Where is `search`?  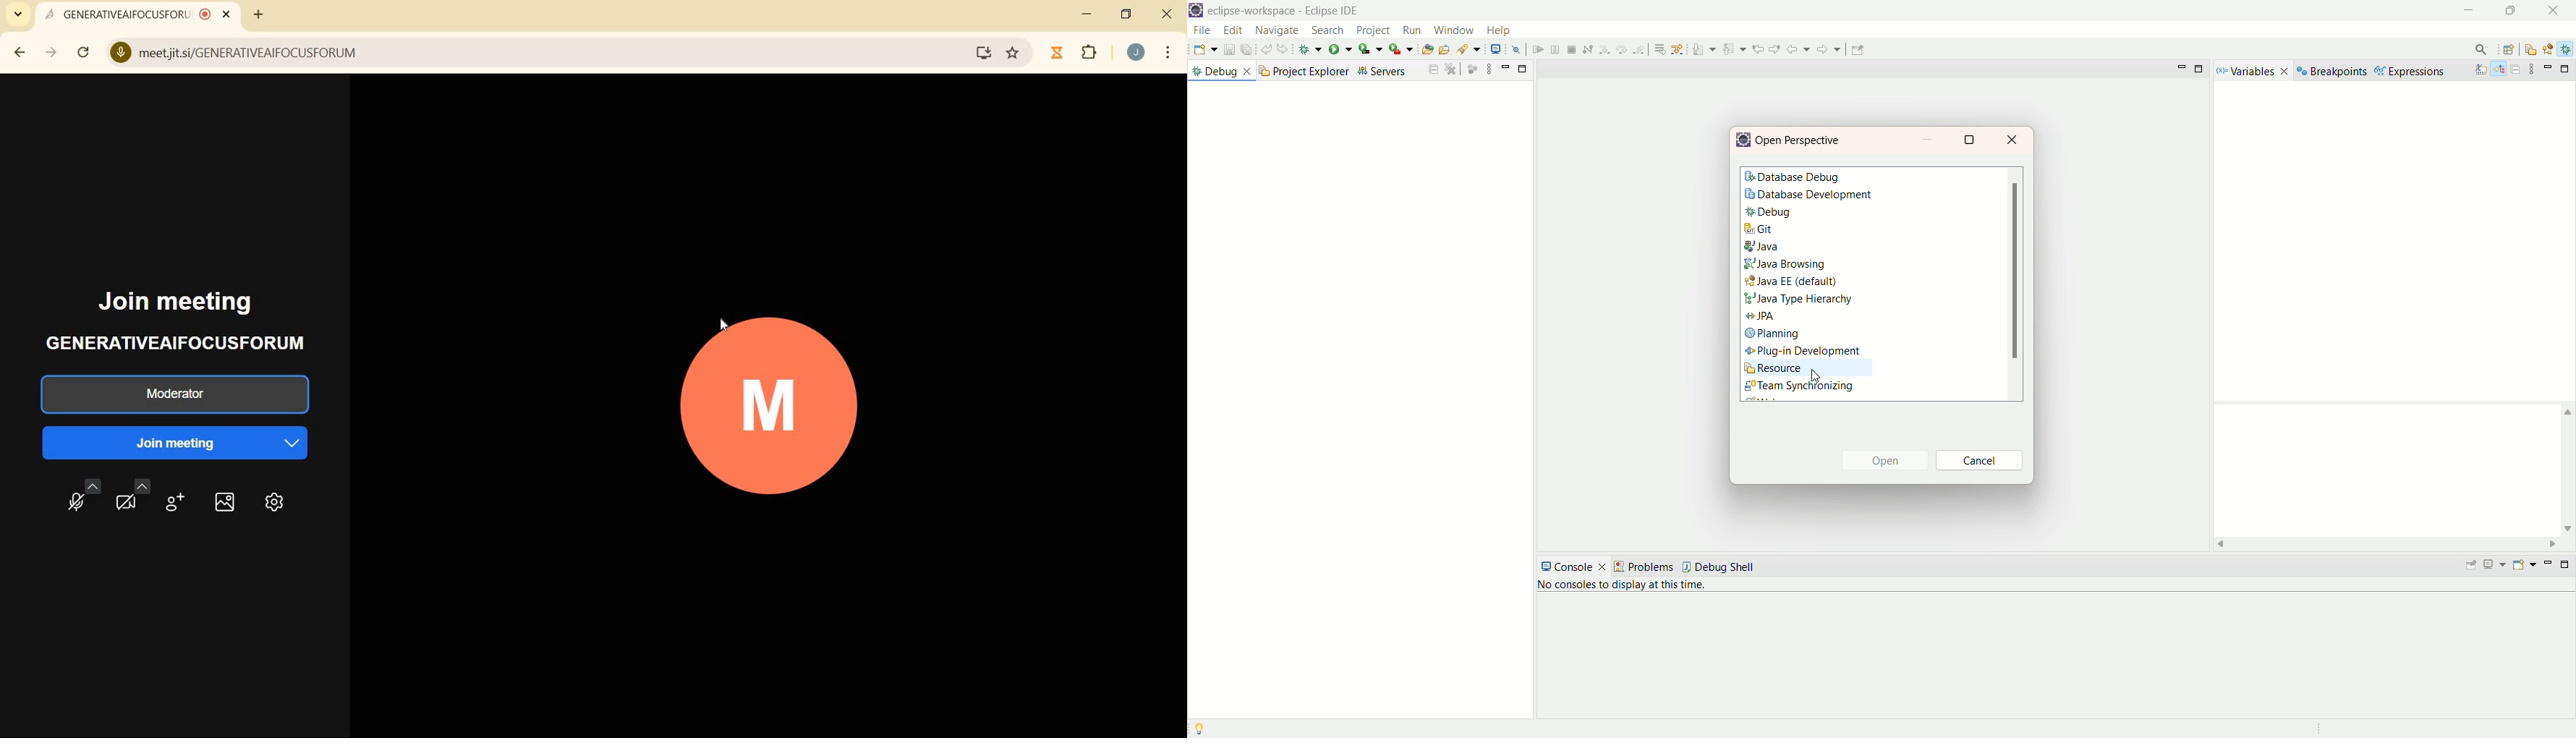 search is located at coordinates (2478, 48).